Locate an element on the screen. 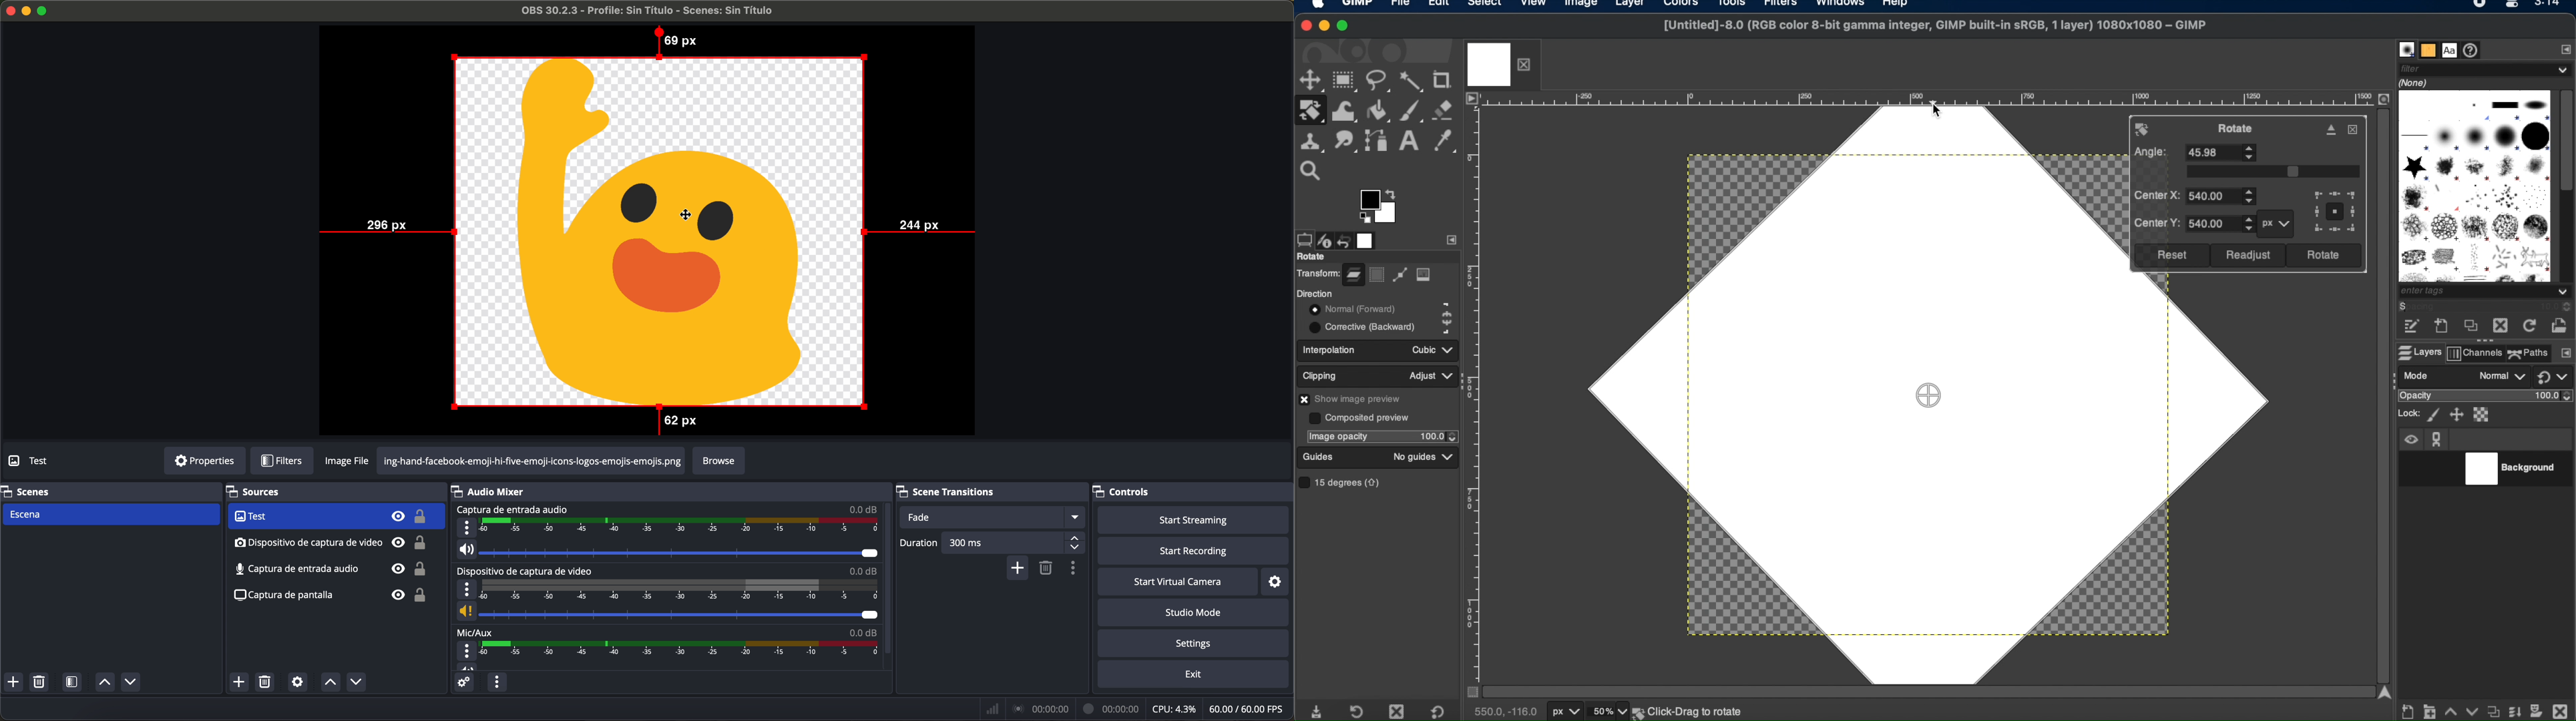 Image resolution: width=2576 pixels, height=728 pixels. video capture device is located at coordinates (528, 571).